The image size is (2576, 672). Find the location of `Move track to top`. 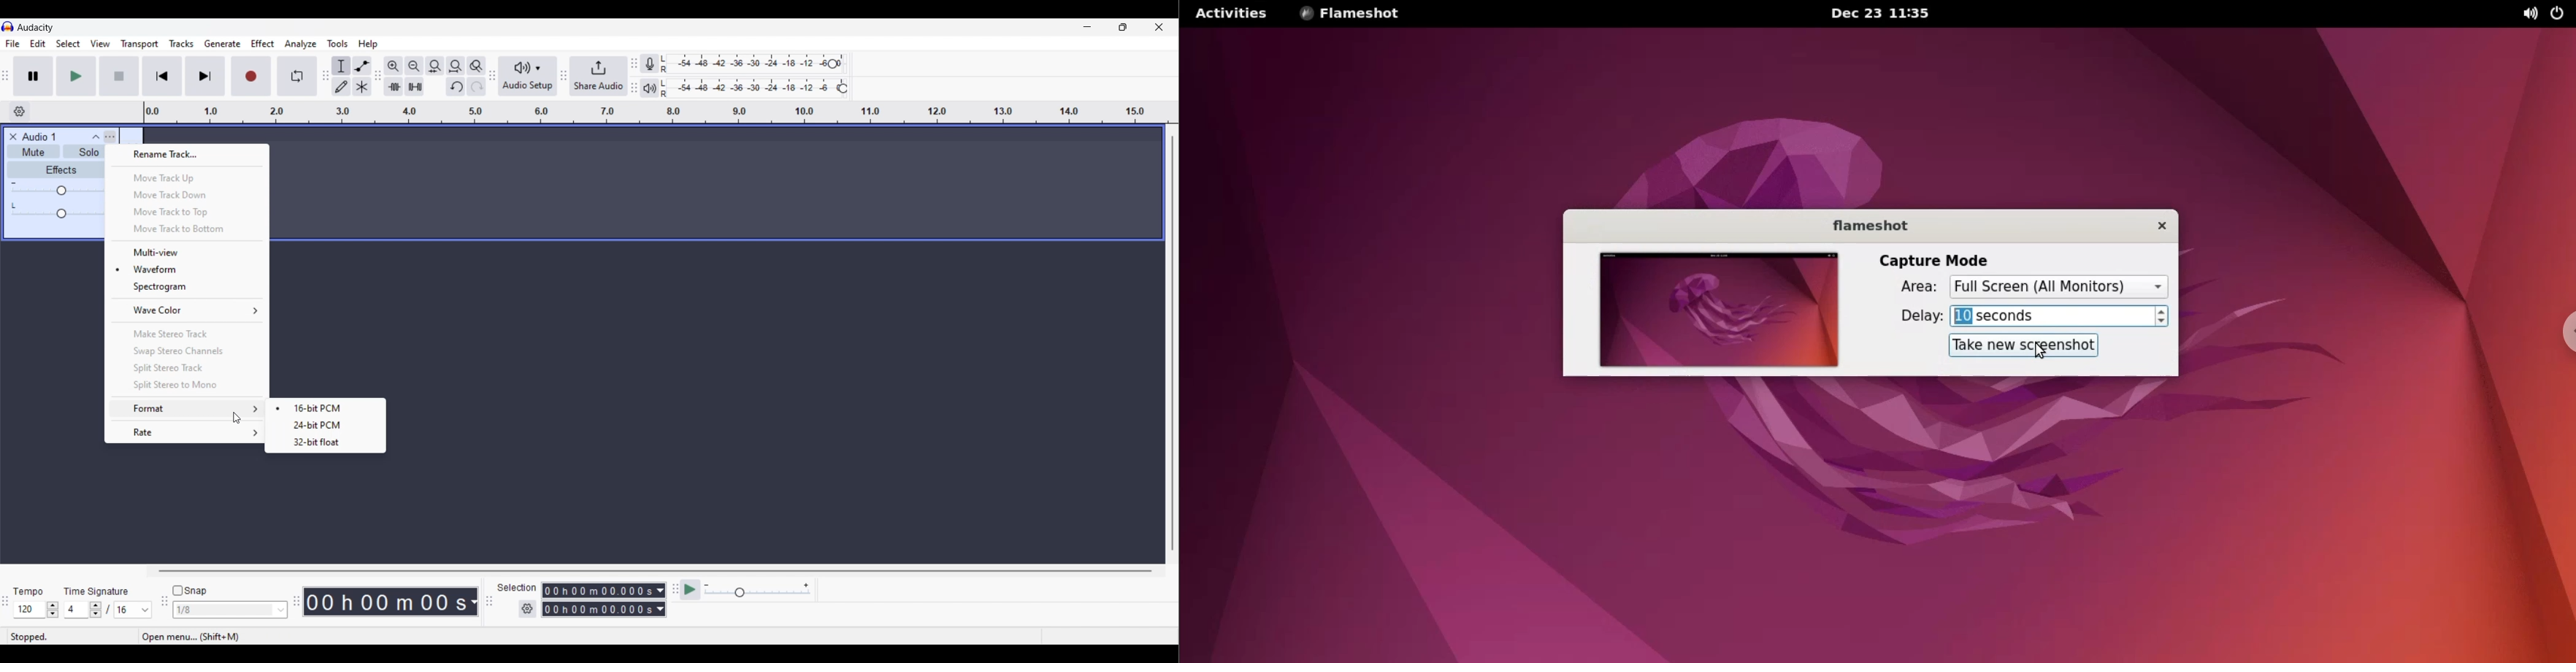

Move track to top is located at coordinates (186, 212).